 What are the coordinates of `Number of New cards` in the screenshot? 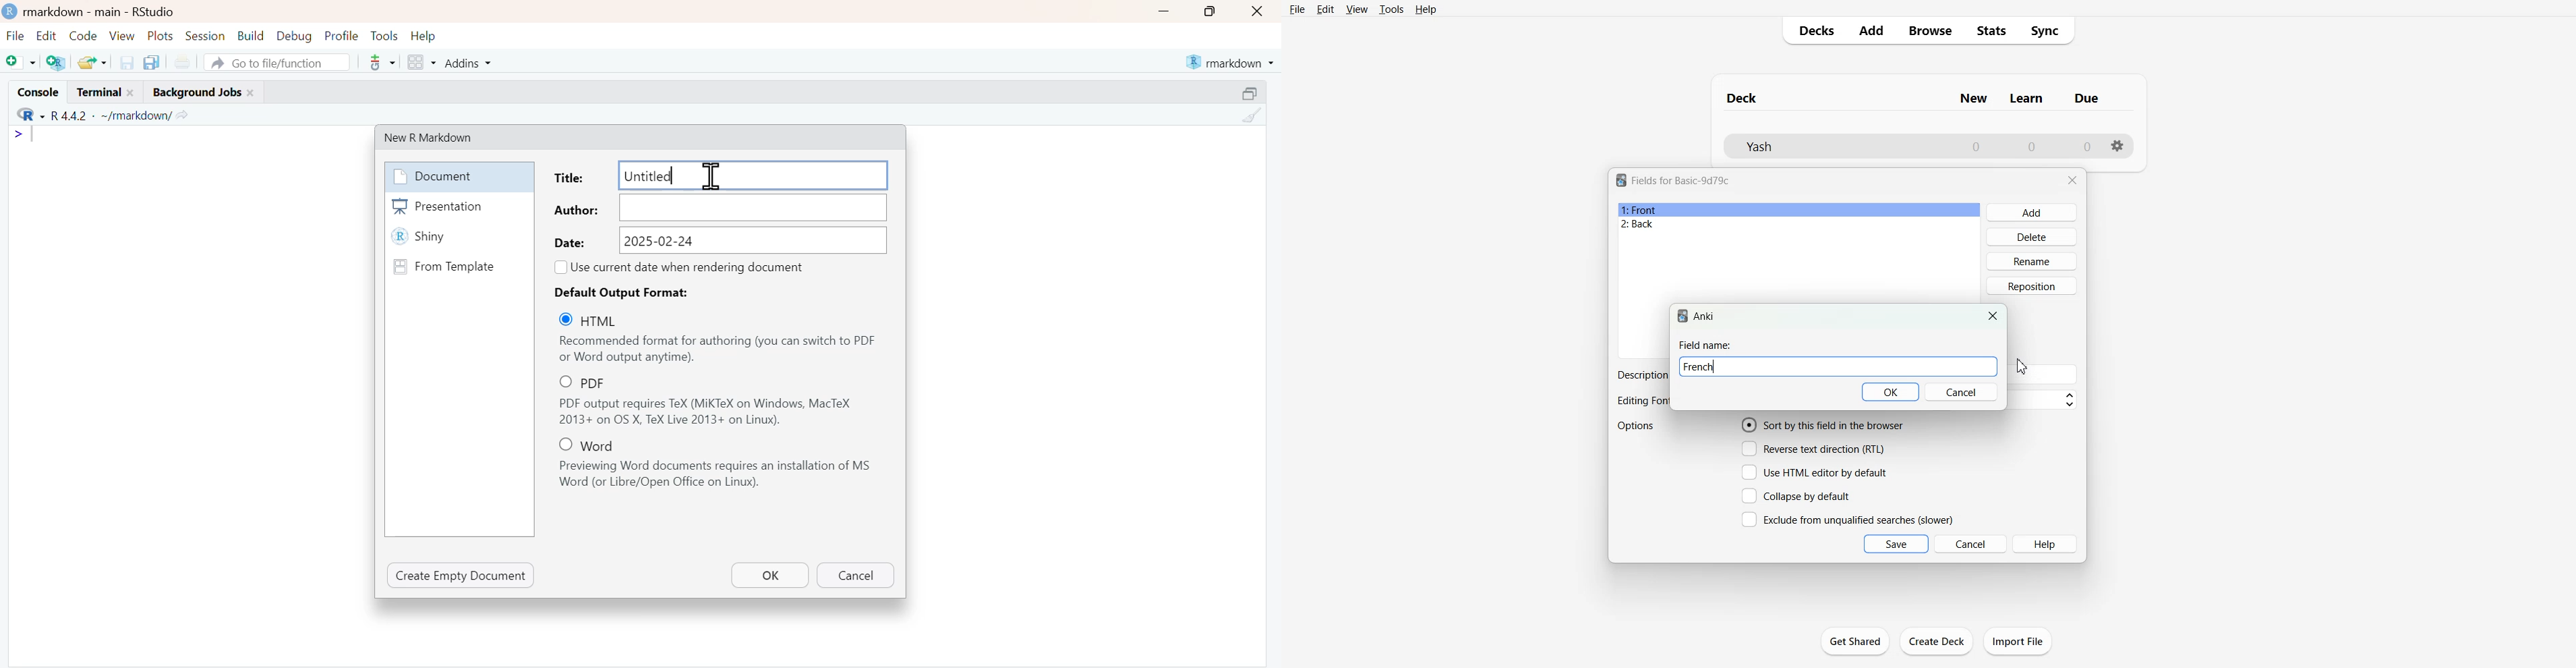 It's located at (1976, 146).